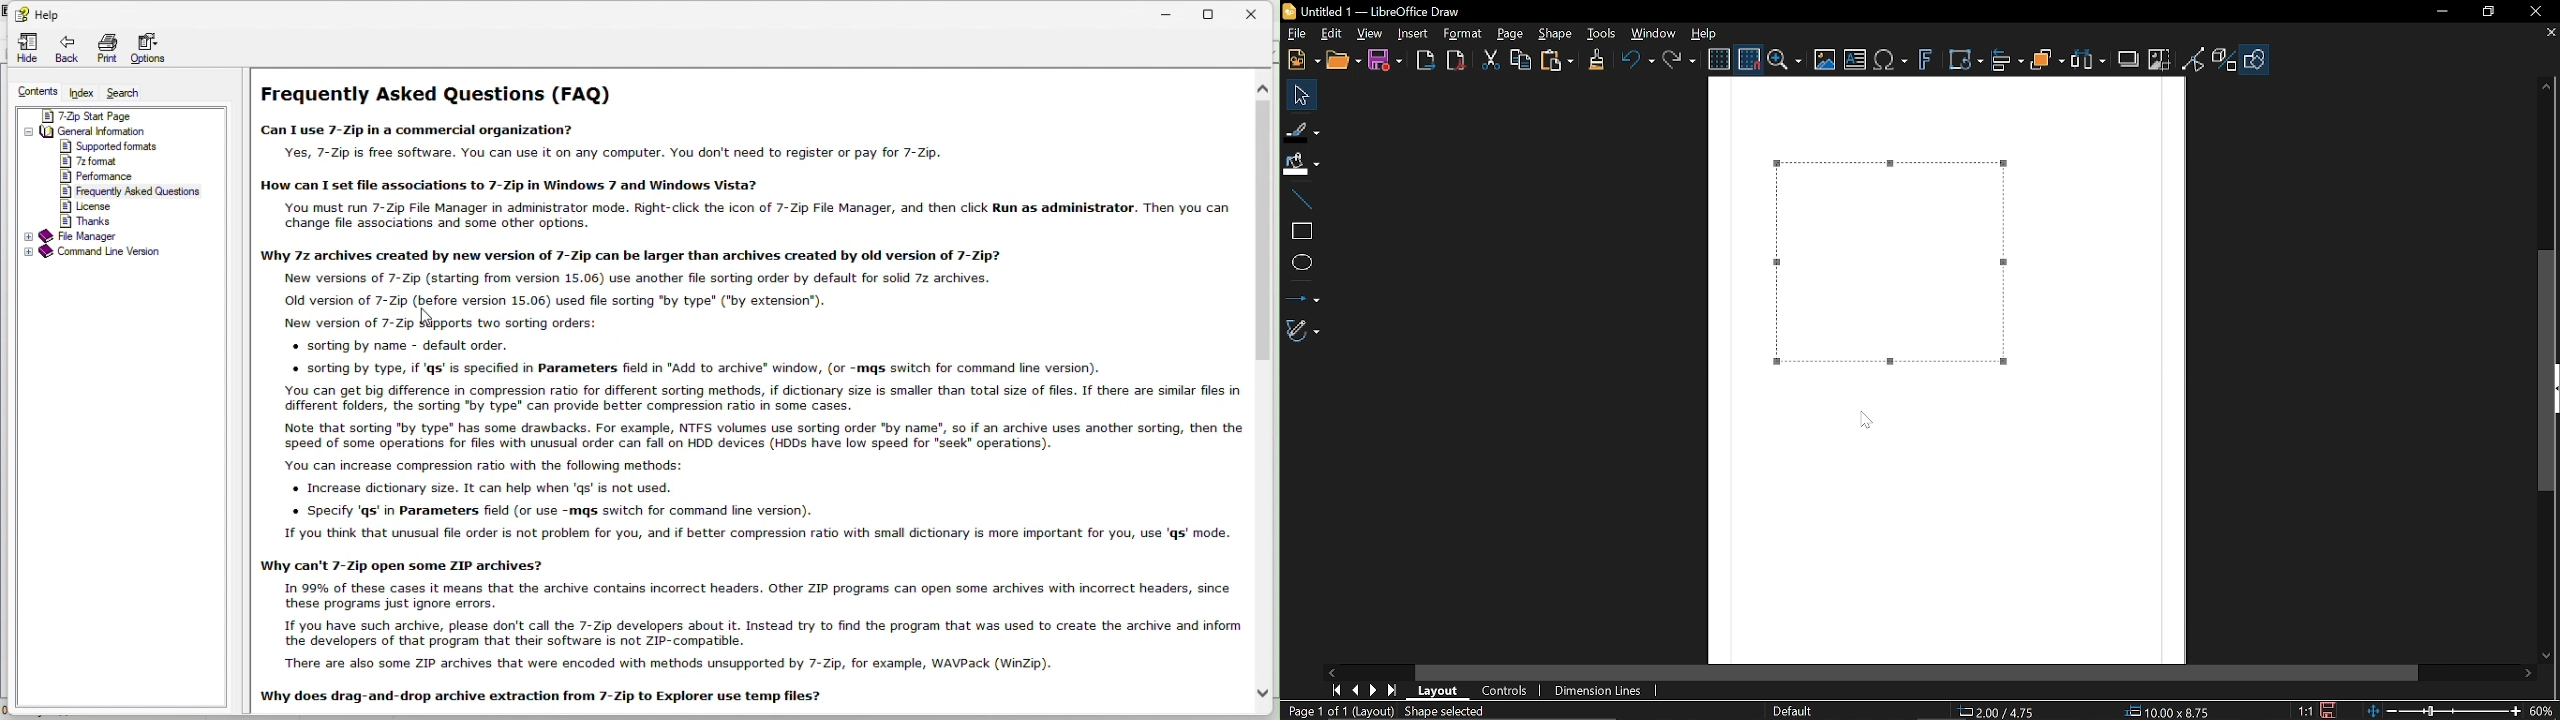 The width and height of the screenshot is (2576, 728). What do you see at coordinates (1337, 690) in the screenshot?
I see `First page` at bounding box center [1337, 690].